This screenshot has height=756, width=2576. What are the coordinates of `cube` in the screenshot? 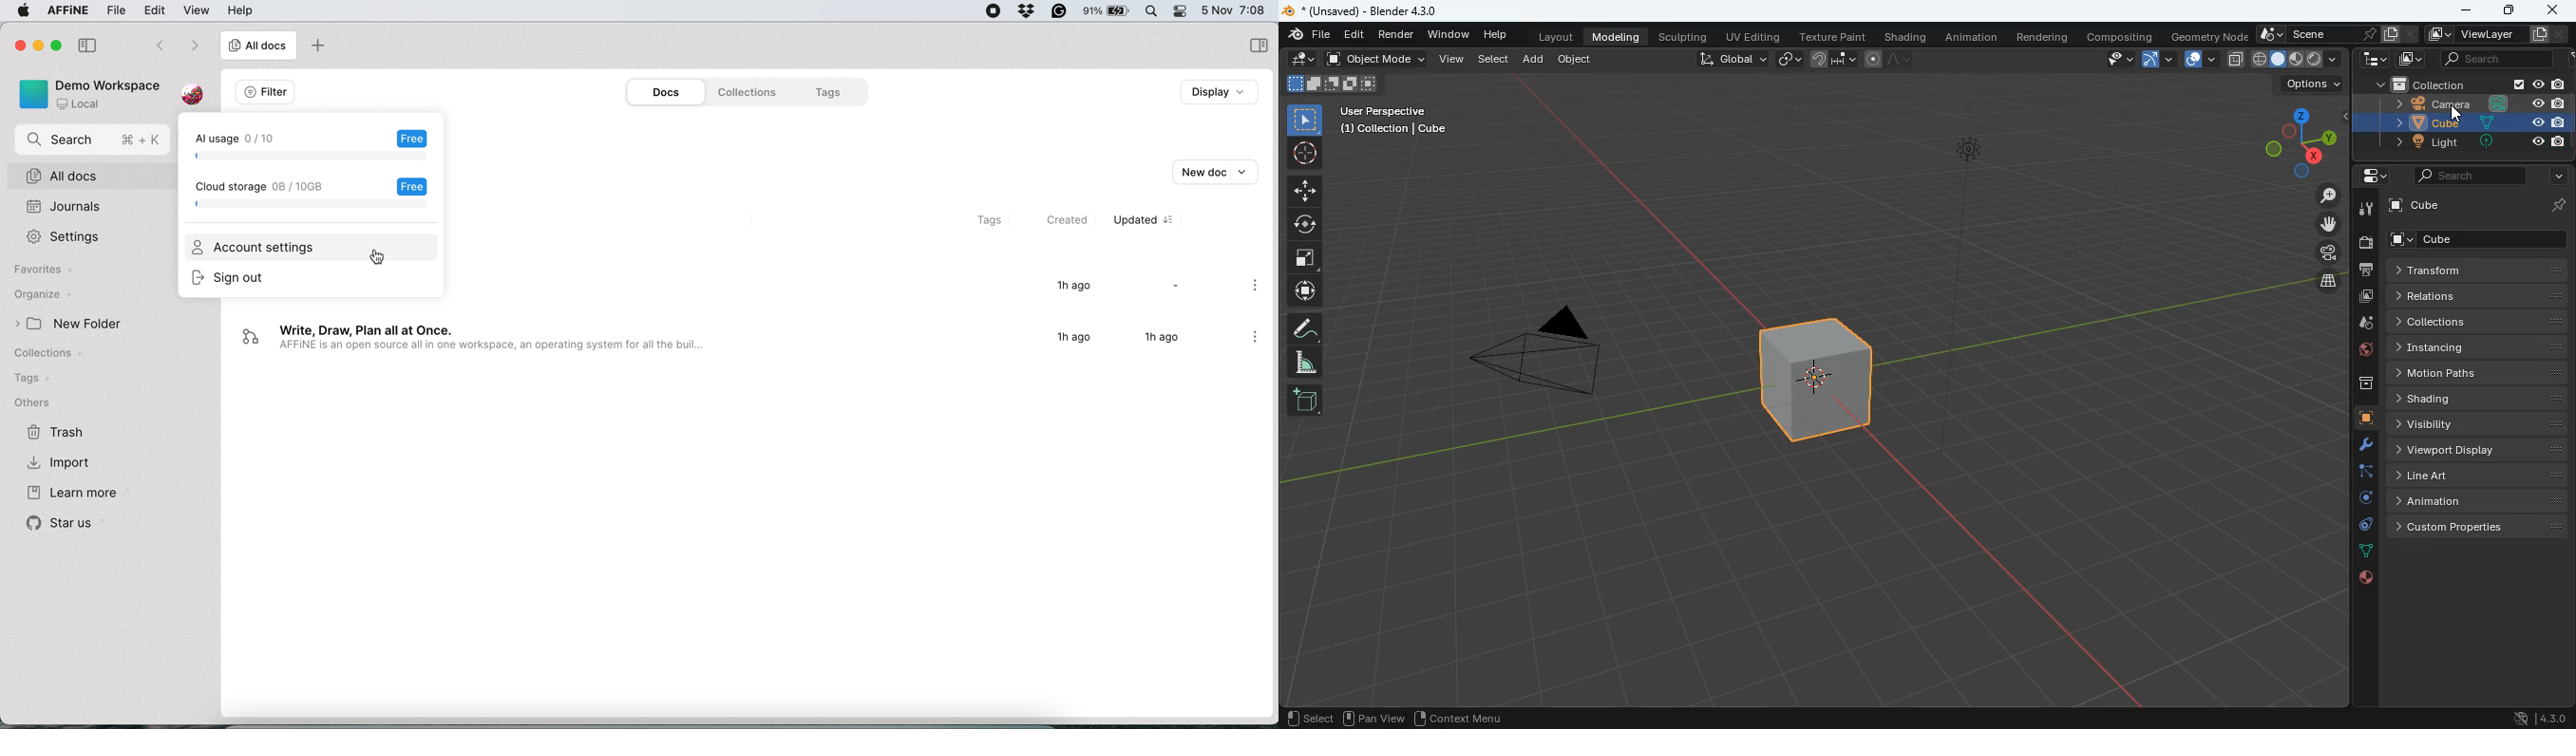 It's located at (2479, 206).